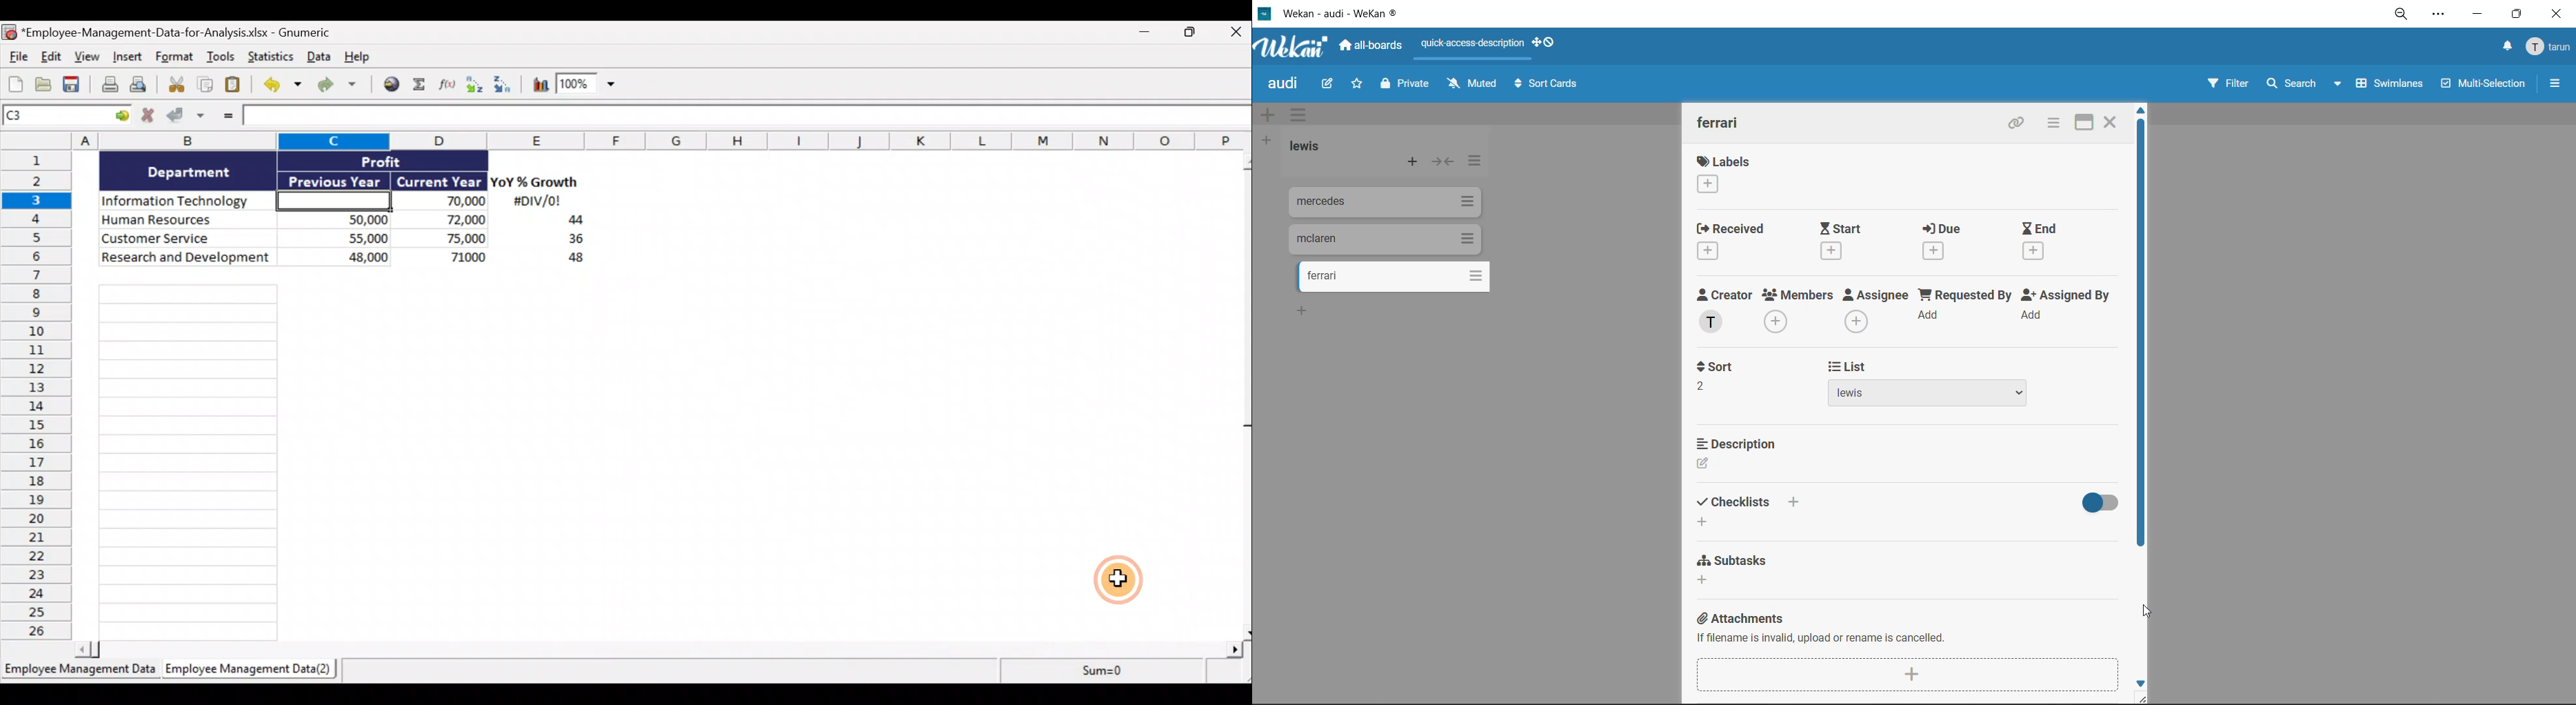  Describe the element at coordinates (122, 116) in the screenshot. I see `Go to` at that location.